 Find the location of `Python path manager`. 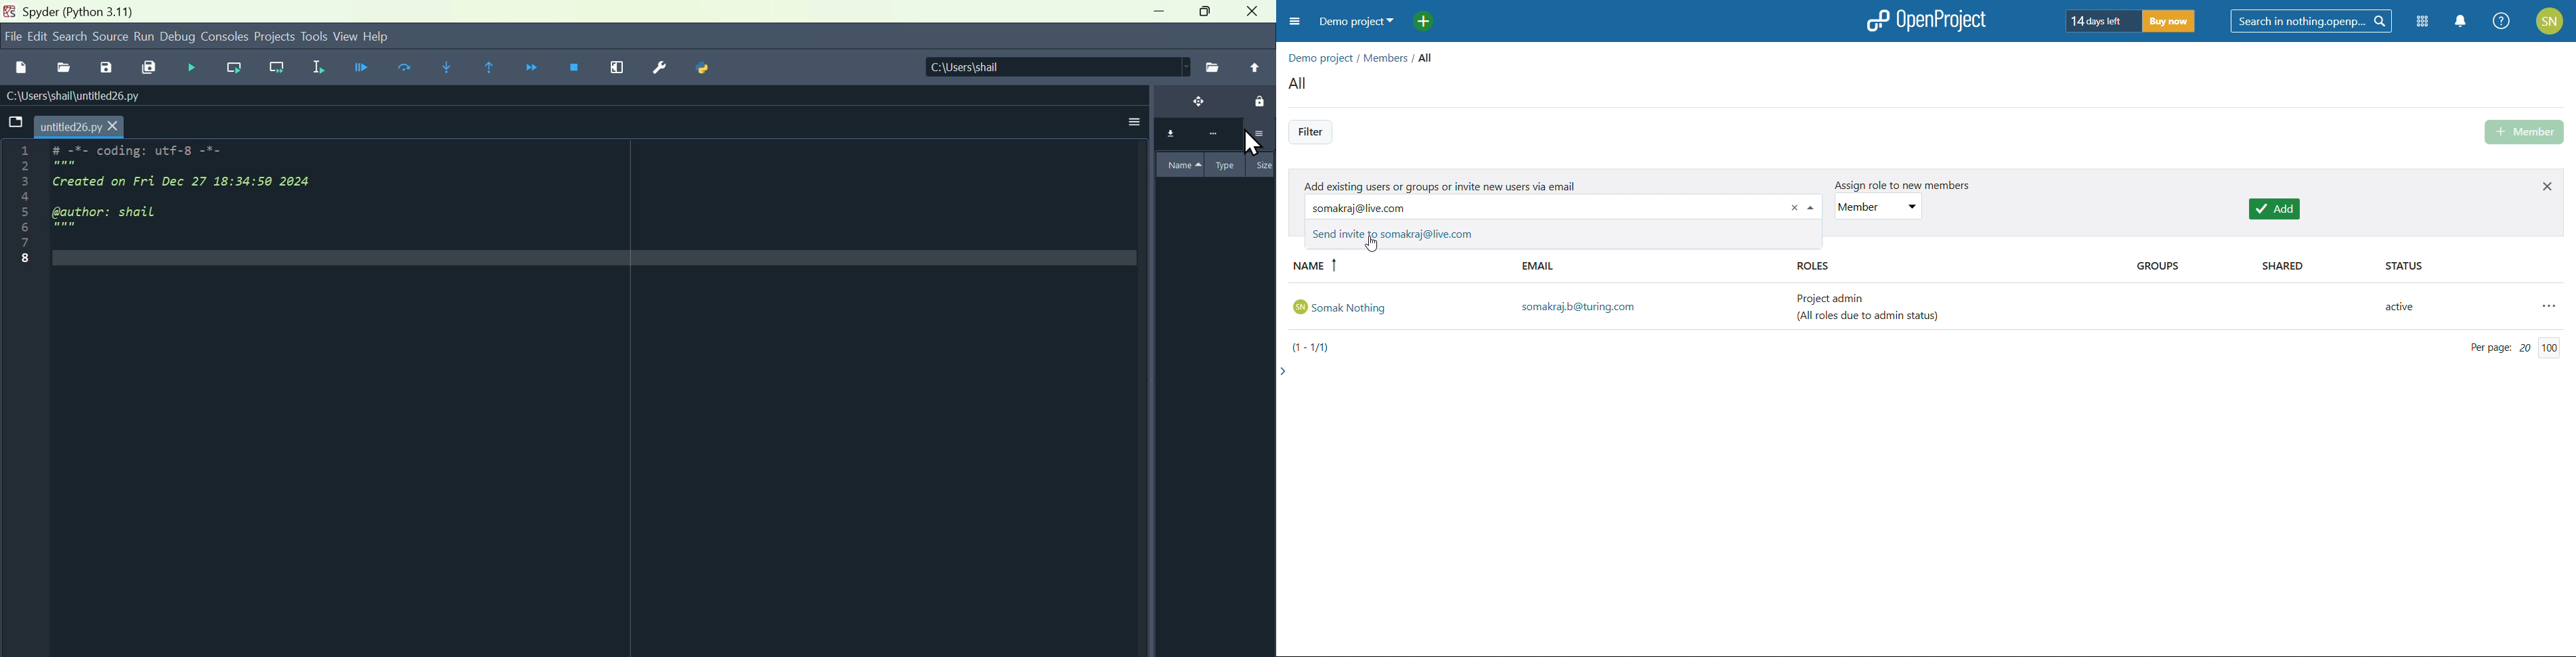

Python path manager is located at coordinates (707, 70).